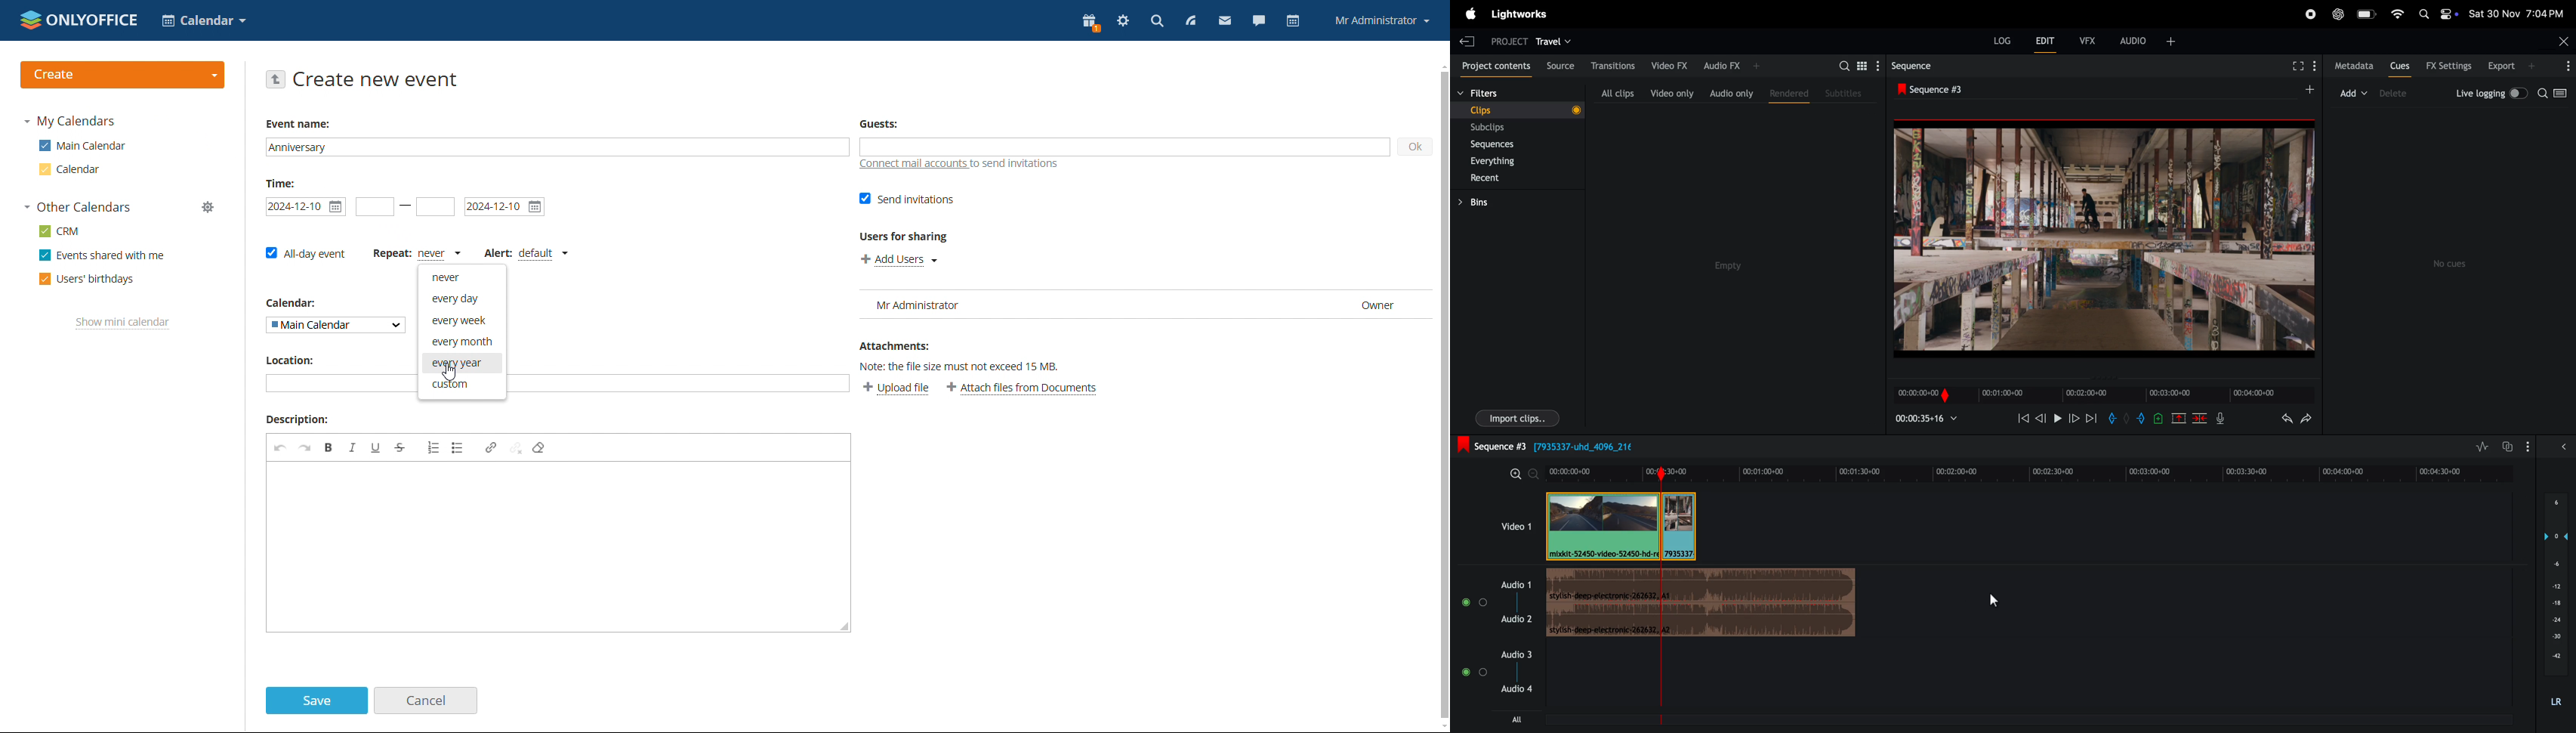 This screenshot has width=2576, height=756. Describe the element at coordinates (2092, 418) in the screenshot. I see `next frame` at that location.